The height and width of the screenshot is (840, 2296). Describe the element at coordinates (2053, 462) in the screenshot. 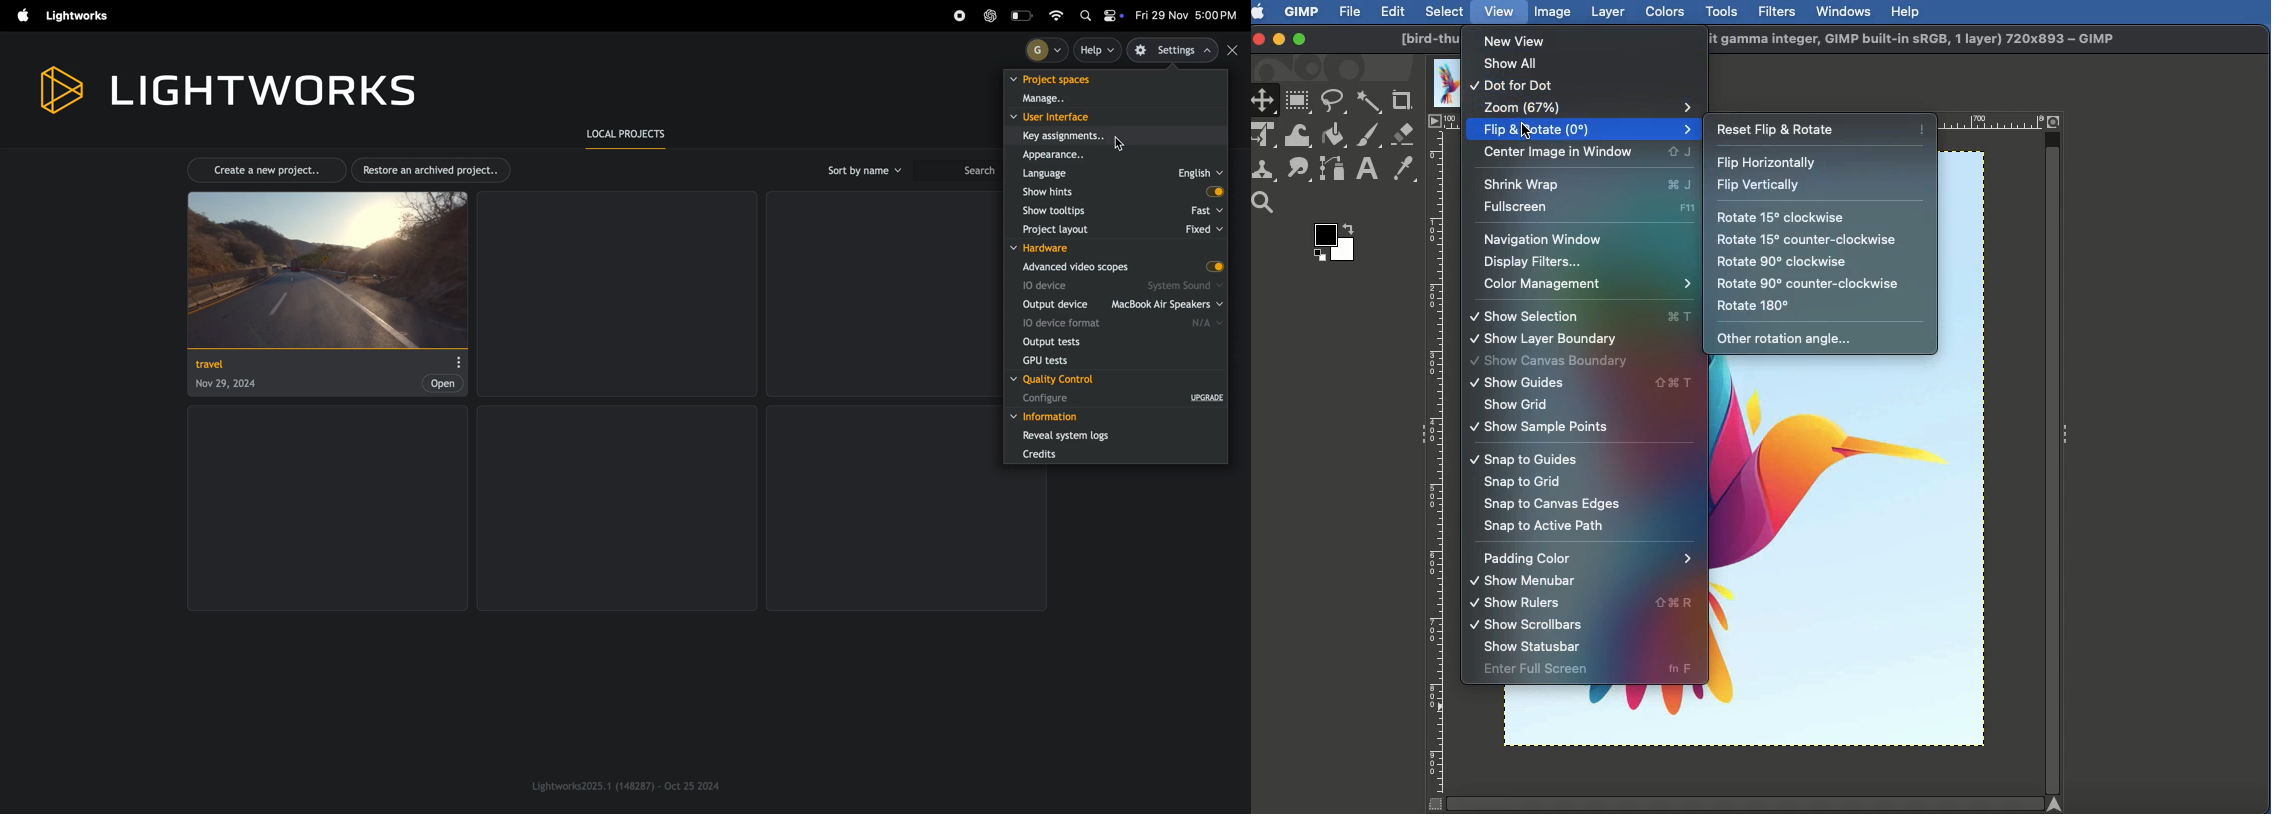

I see `vertical Scrollbar` at that location.